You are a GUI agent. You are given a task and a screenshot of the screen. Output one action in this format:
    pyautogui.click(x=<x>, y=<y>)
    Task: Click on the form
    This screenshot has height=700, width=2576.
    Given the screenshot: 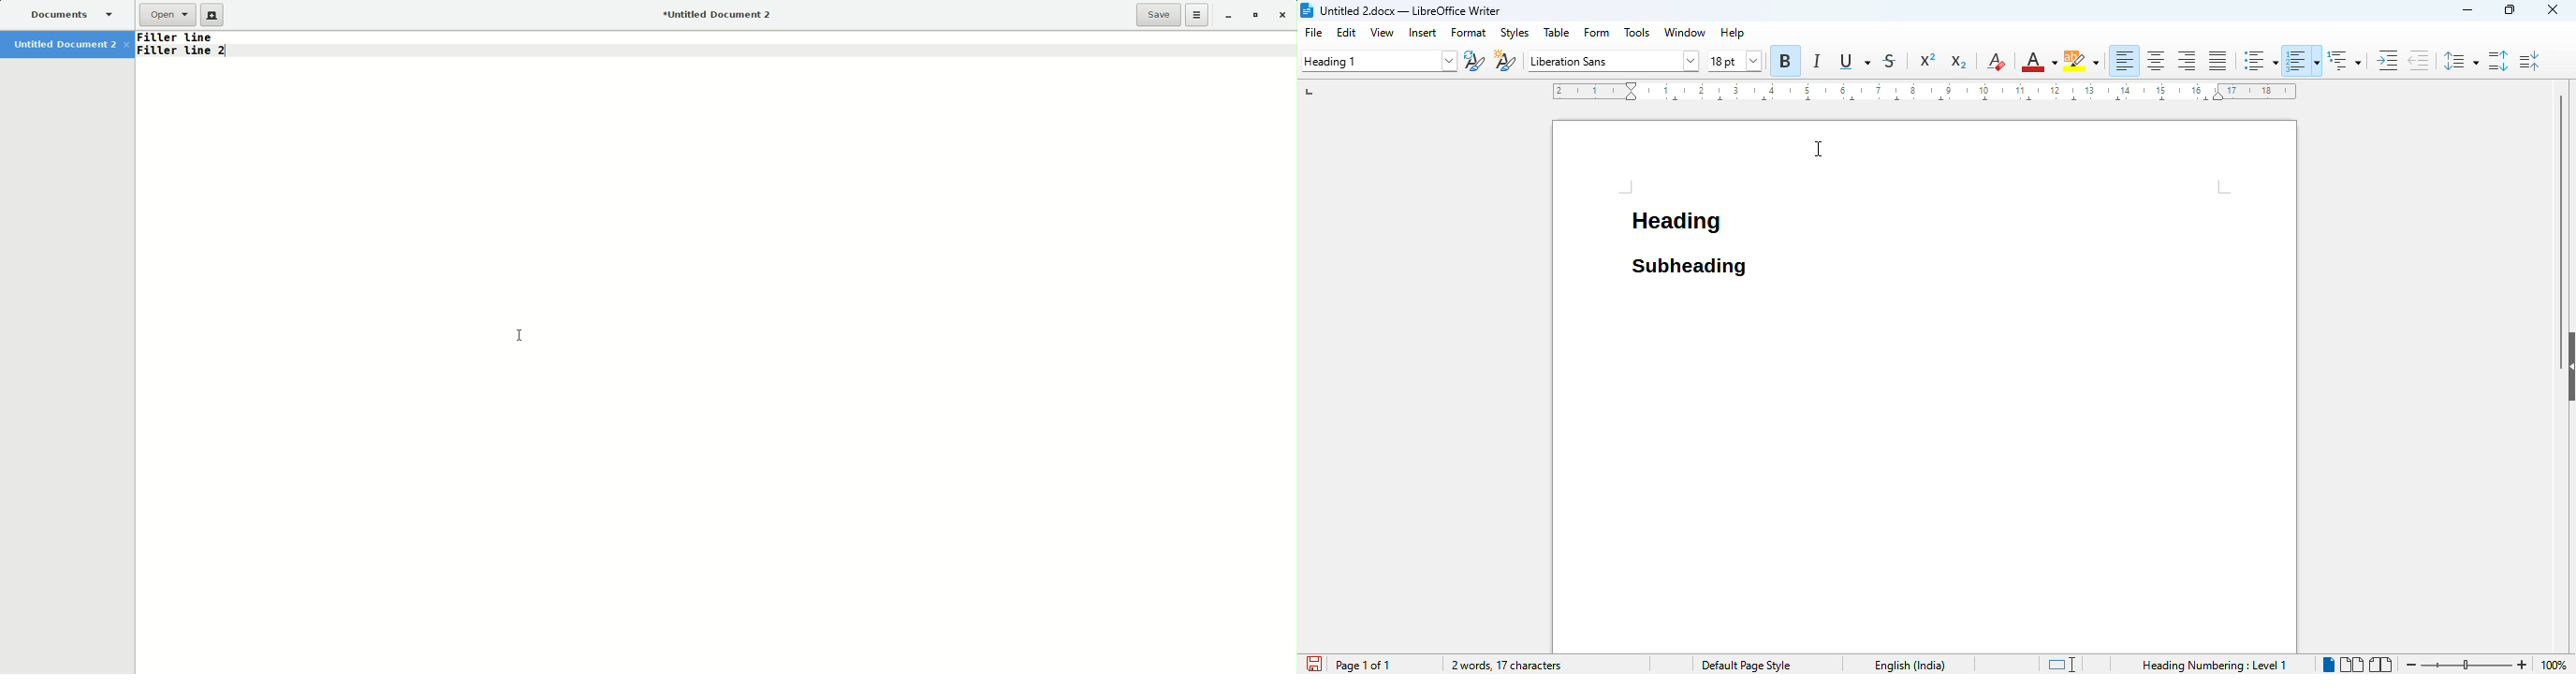 What is the action you would take?
    pyautogui.click(x=1598, y=33)
    